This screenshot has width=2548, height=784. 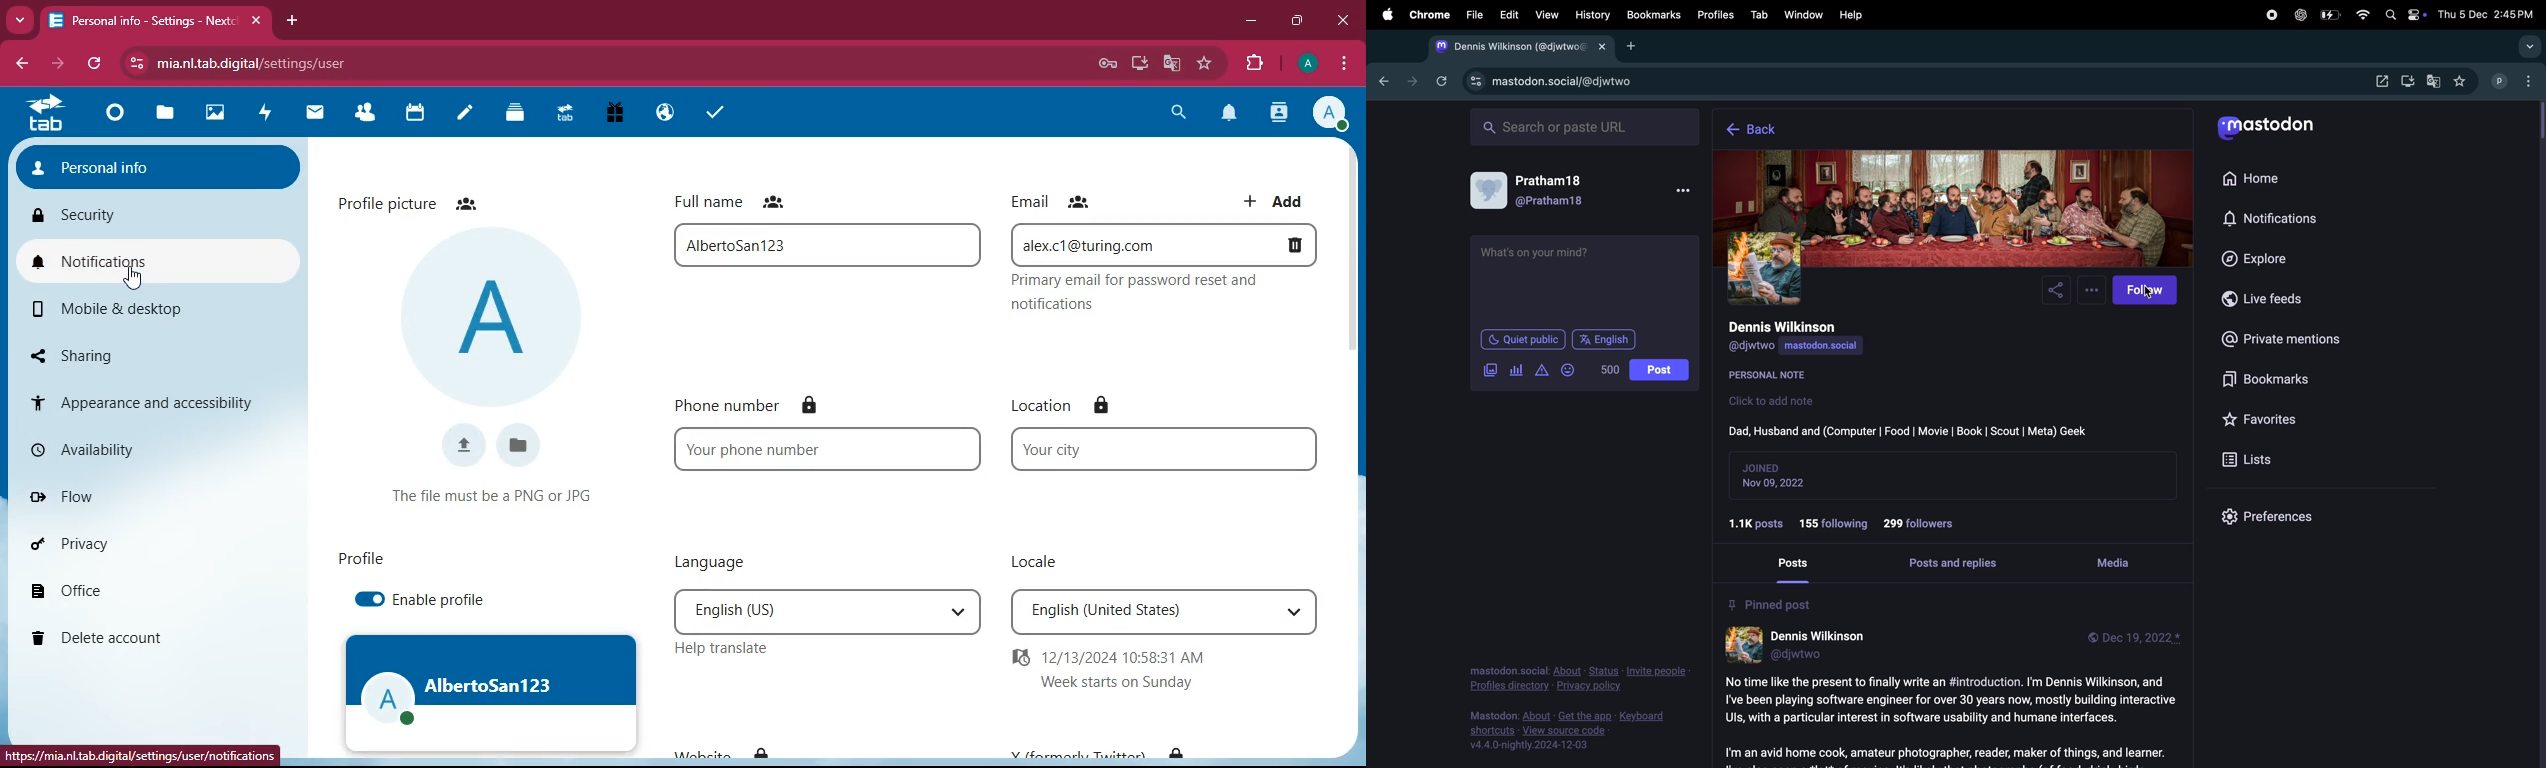 I want to click on tasks, so click(x=712, y=112).